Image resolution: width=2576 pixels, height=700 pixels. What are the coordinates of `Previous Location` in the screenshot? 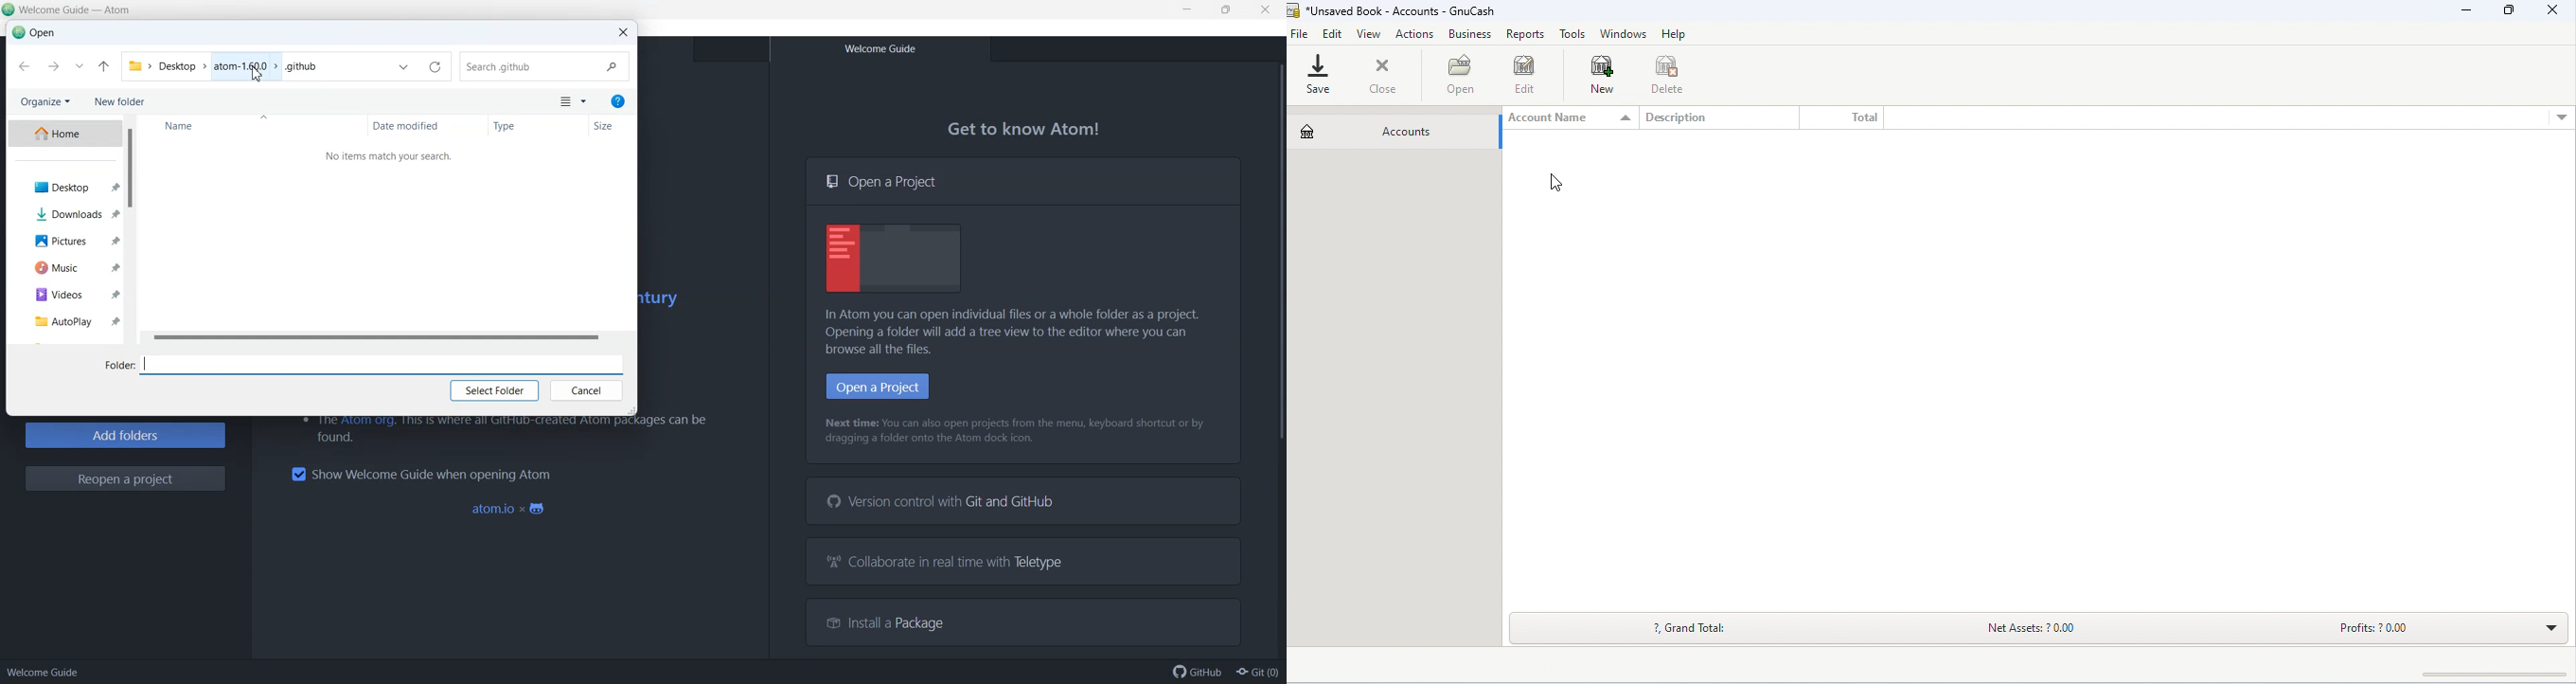 It's located at (404, 68).